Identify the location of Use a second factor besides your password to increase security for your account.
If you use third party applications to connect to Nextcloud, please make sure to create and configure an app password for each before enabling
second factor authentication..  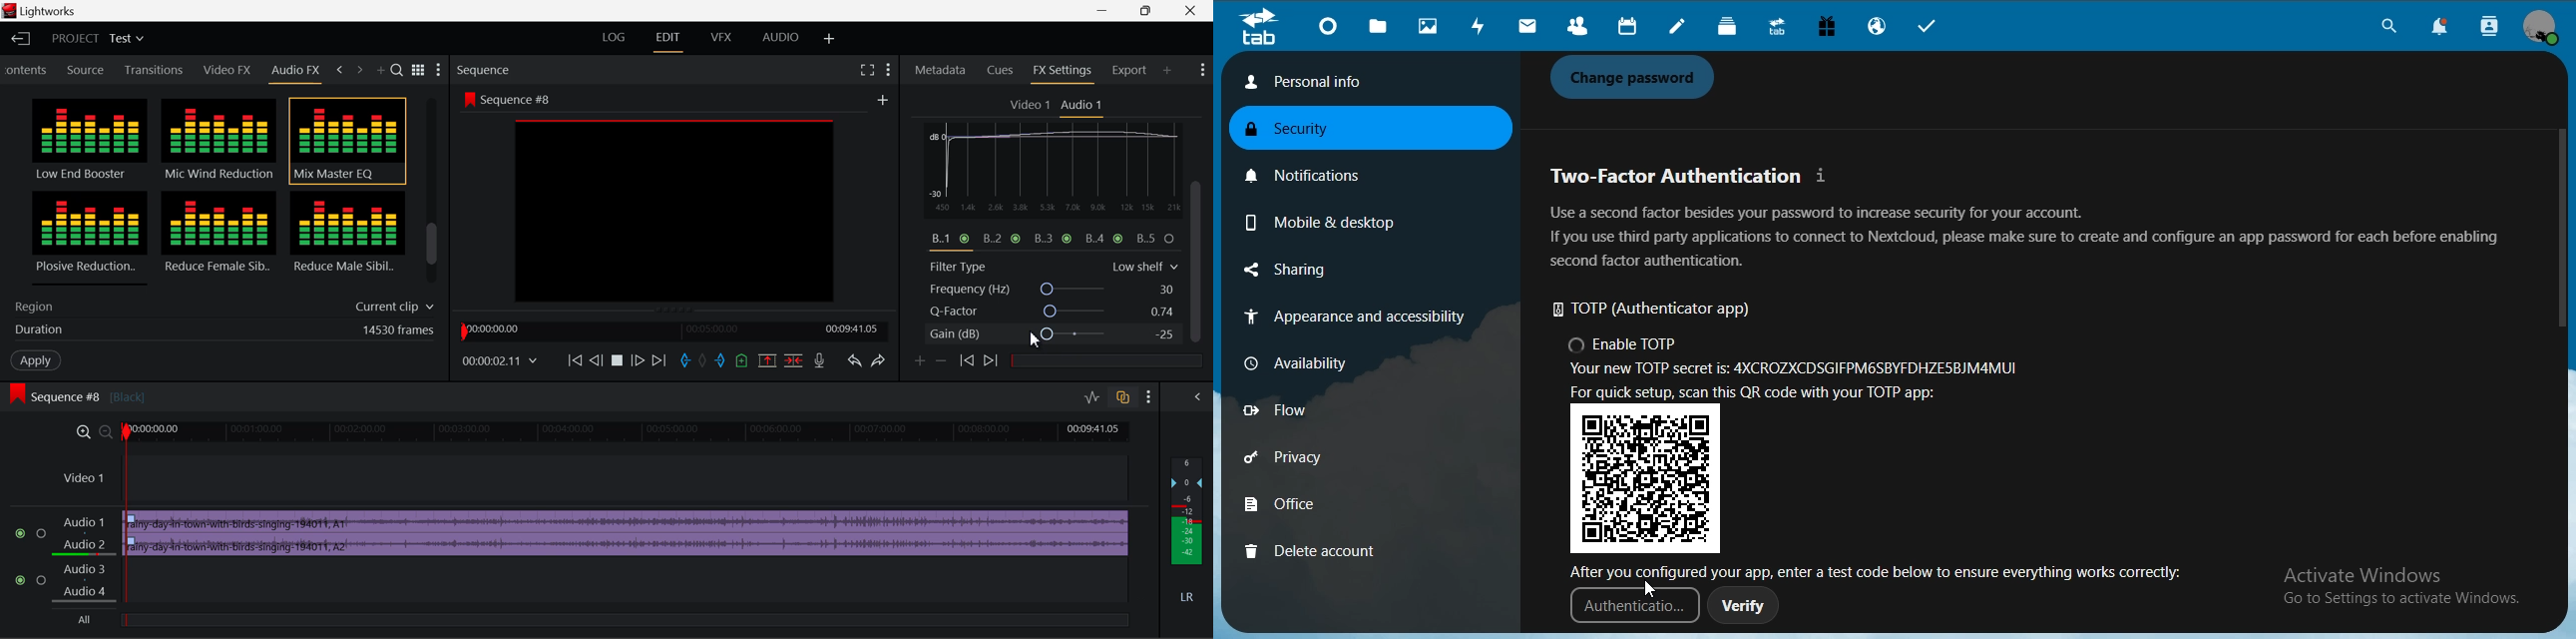
(2024, 237).